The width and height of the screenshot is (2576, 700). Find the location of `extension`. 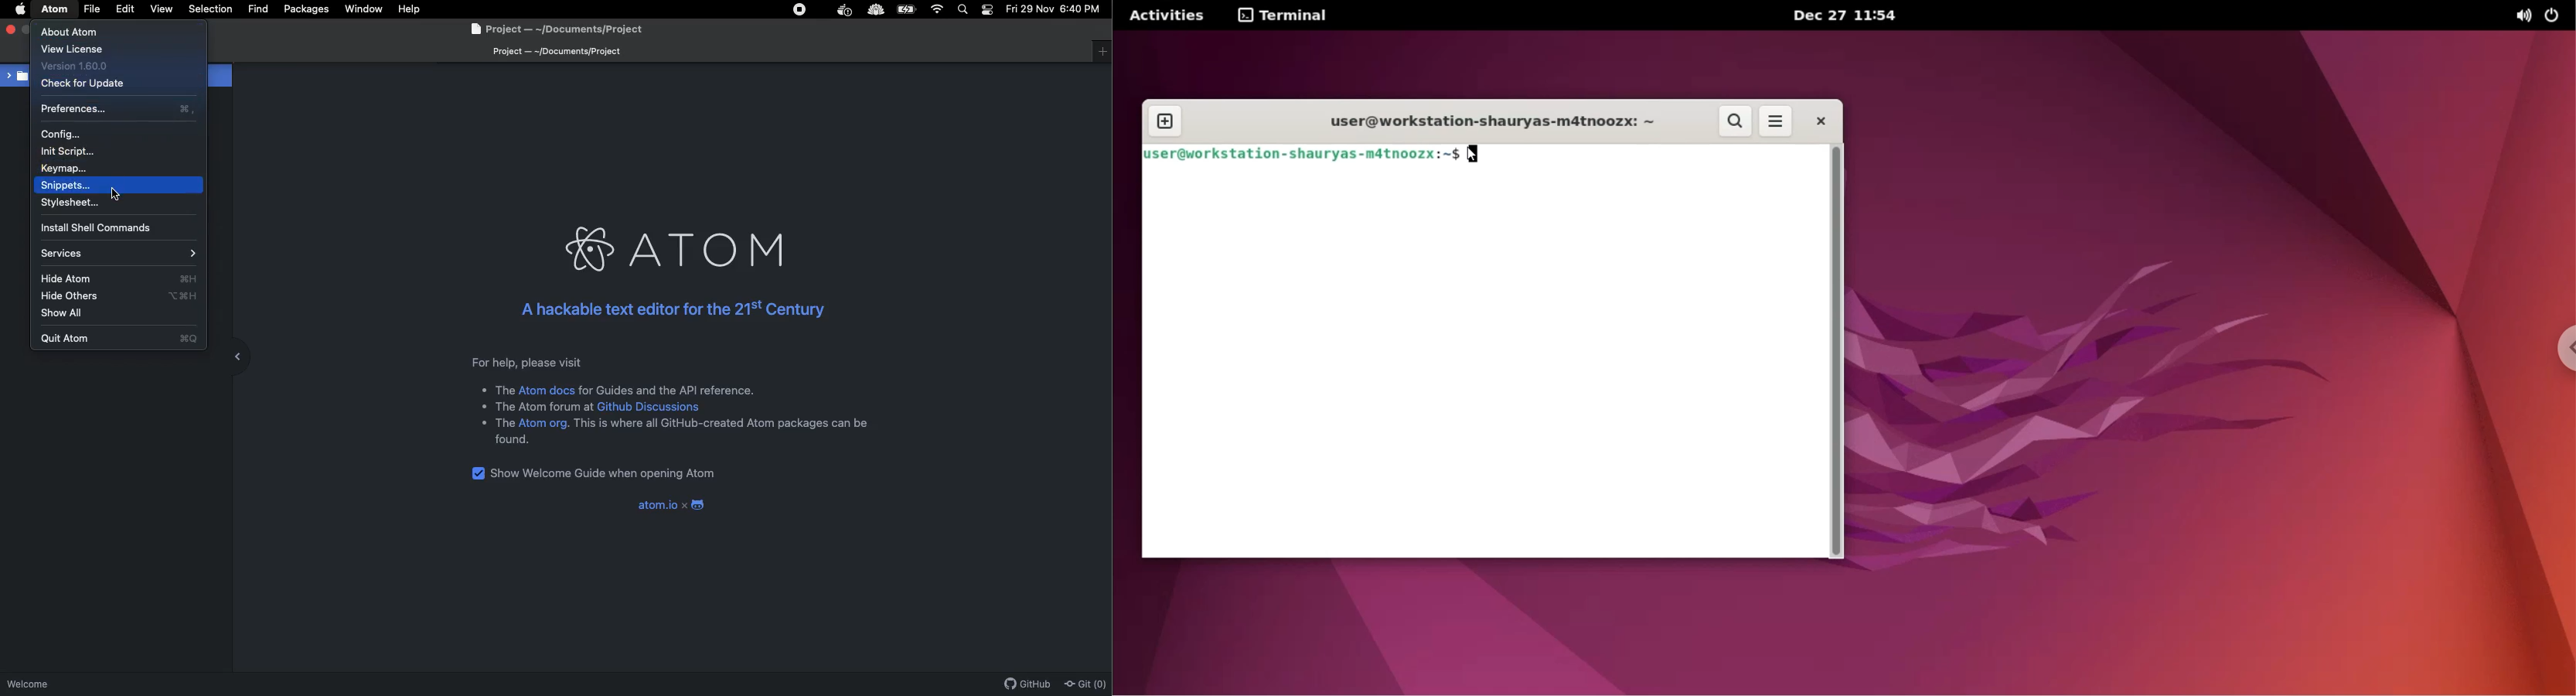

extension is located at coordinates (843, 11).